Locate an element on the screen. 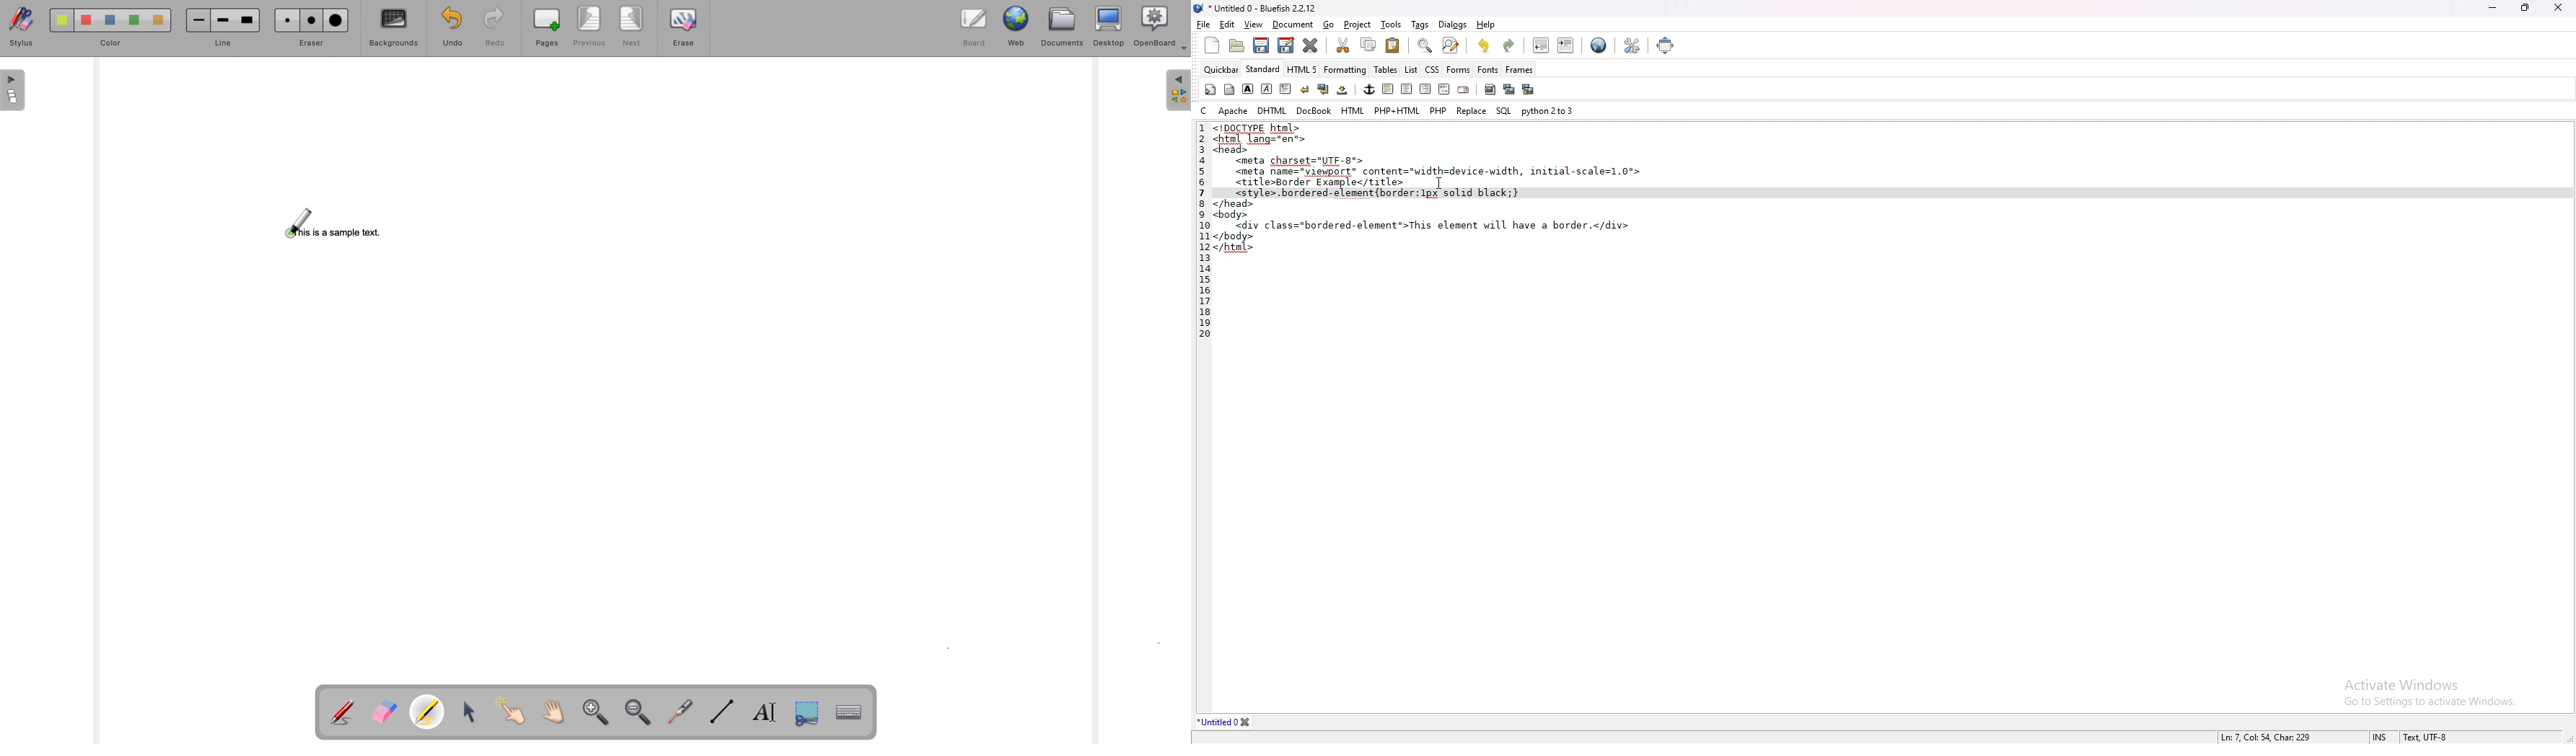 This screenshot has height=756, width=2576. * Untitled 0 - Bluefish 2.2.12 is located at coordinates (1263, 9).